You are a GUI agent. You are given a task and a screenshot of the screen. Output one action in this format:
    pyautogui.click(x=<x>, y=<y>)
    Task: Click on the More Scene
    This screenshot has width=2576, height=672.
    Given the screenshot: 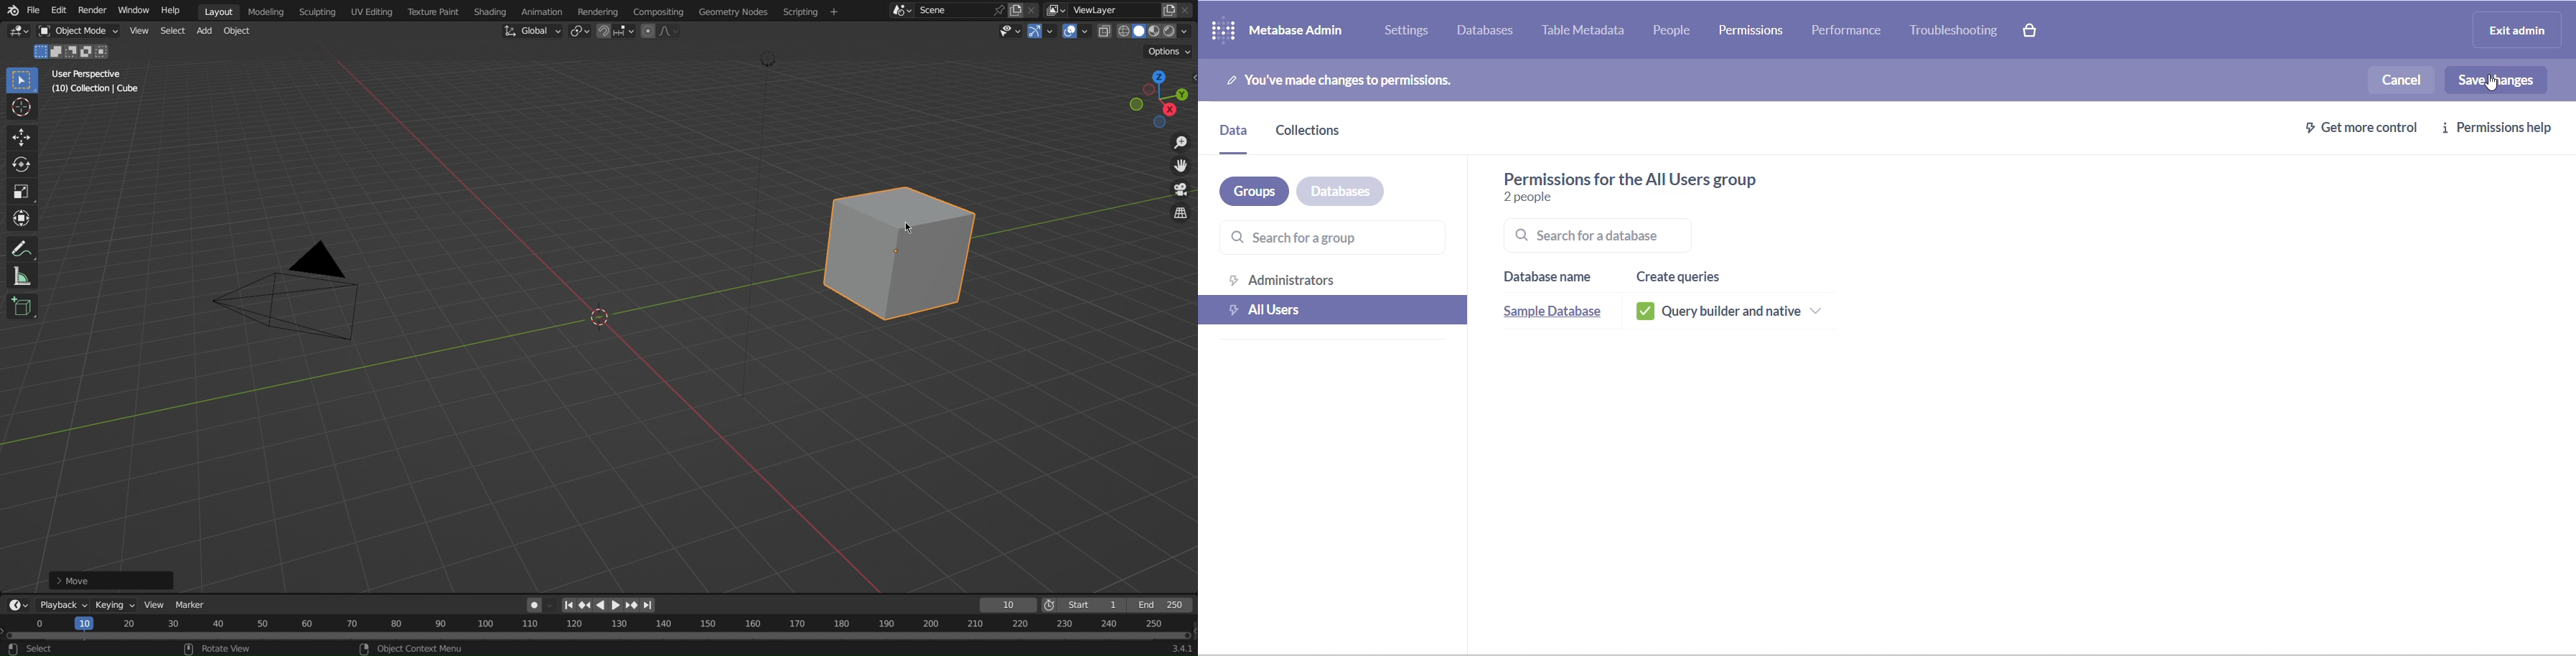 What is the action you would take?
    pyautogui.click(x=900, y=10)
    